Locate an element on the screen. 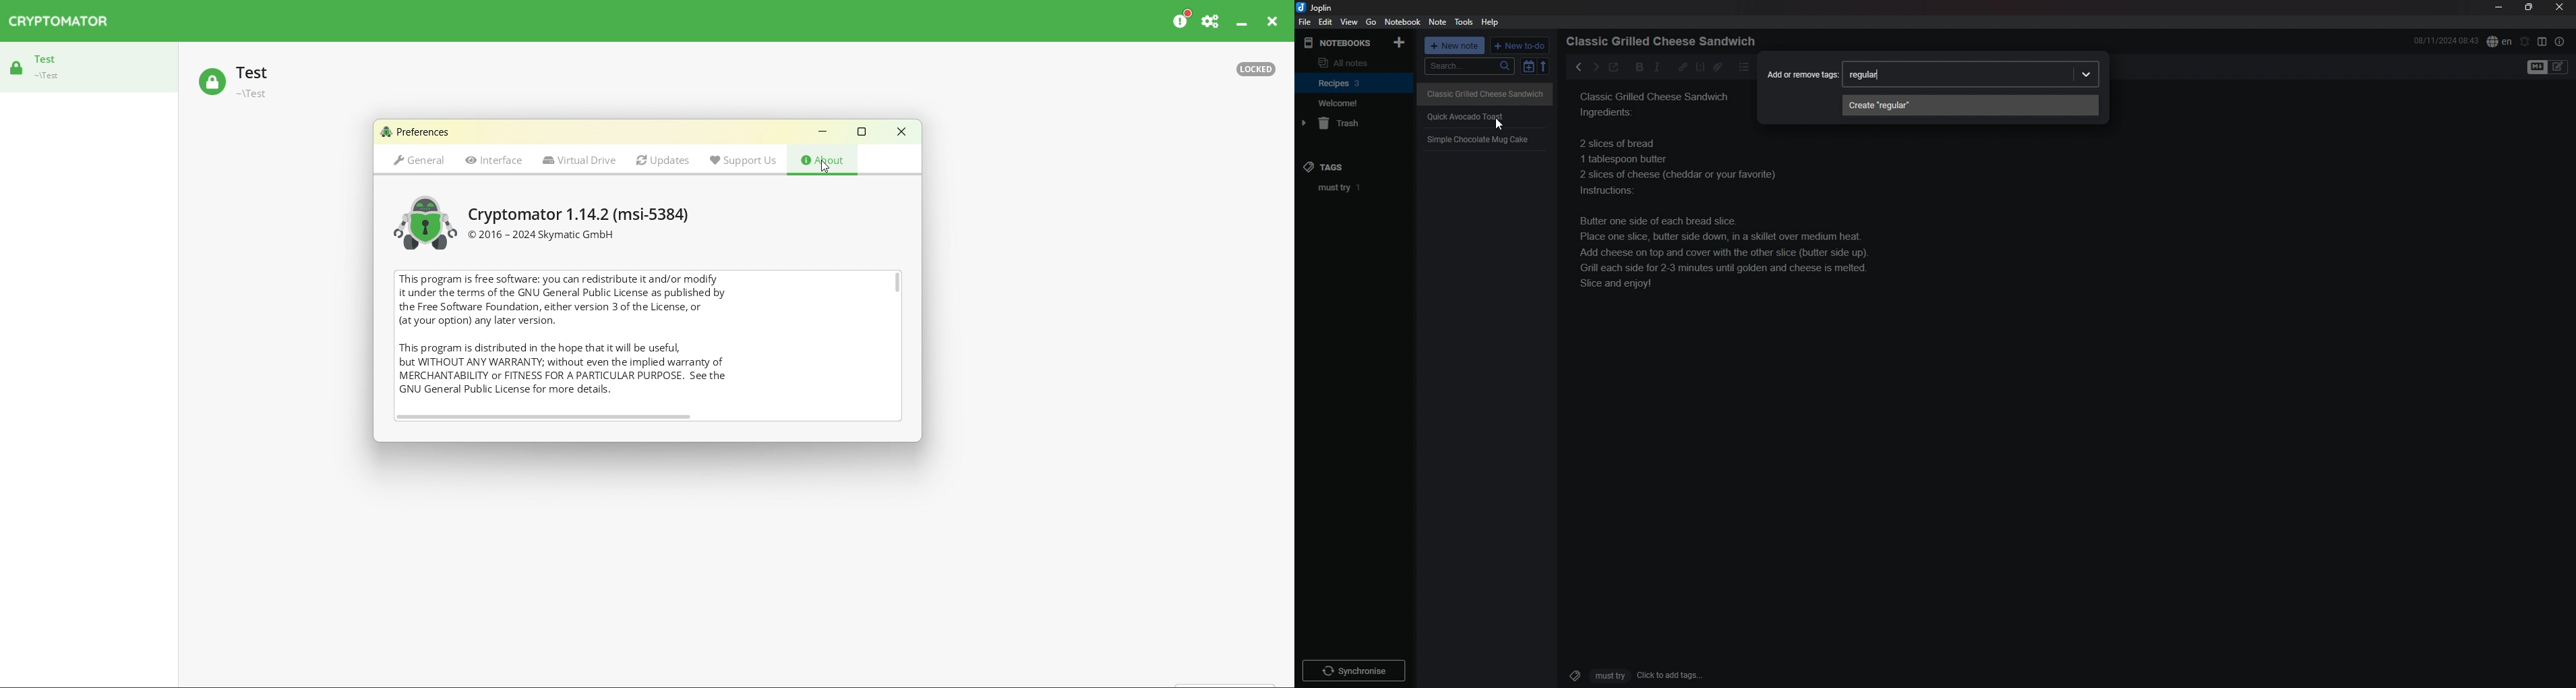 This screenshot has height=700, width=2576. note properties is located at coordinates (2560, 41).